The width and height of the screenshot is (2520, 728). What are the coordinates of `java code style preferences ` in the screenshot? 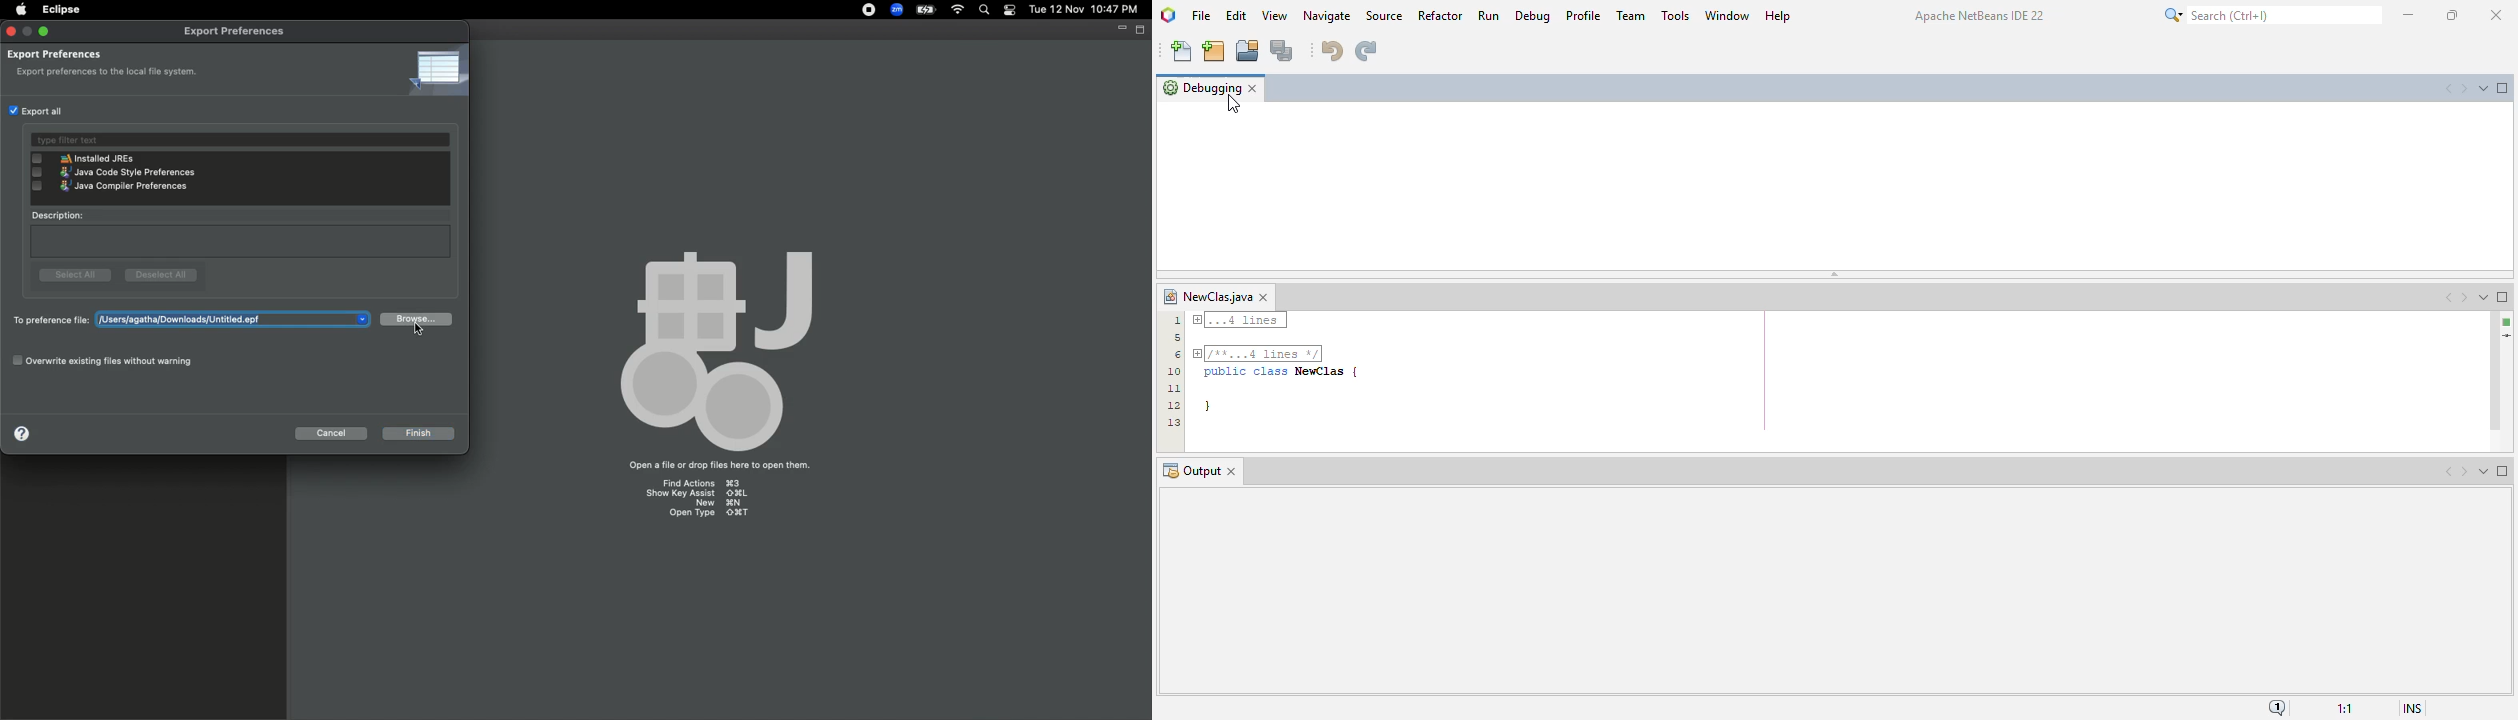 It's located at (115, 171).